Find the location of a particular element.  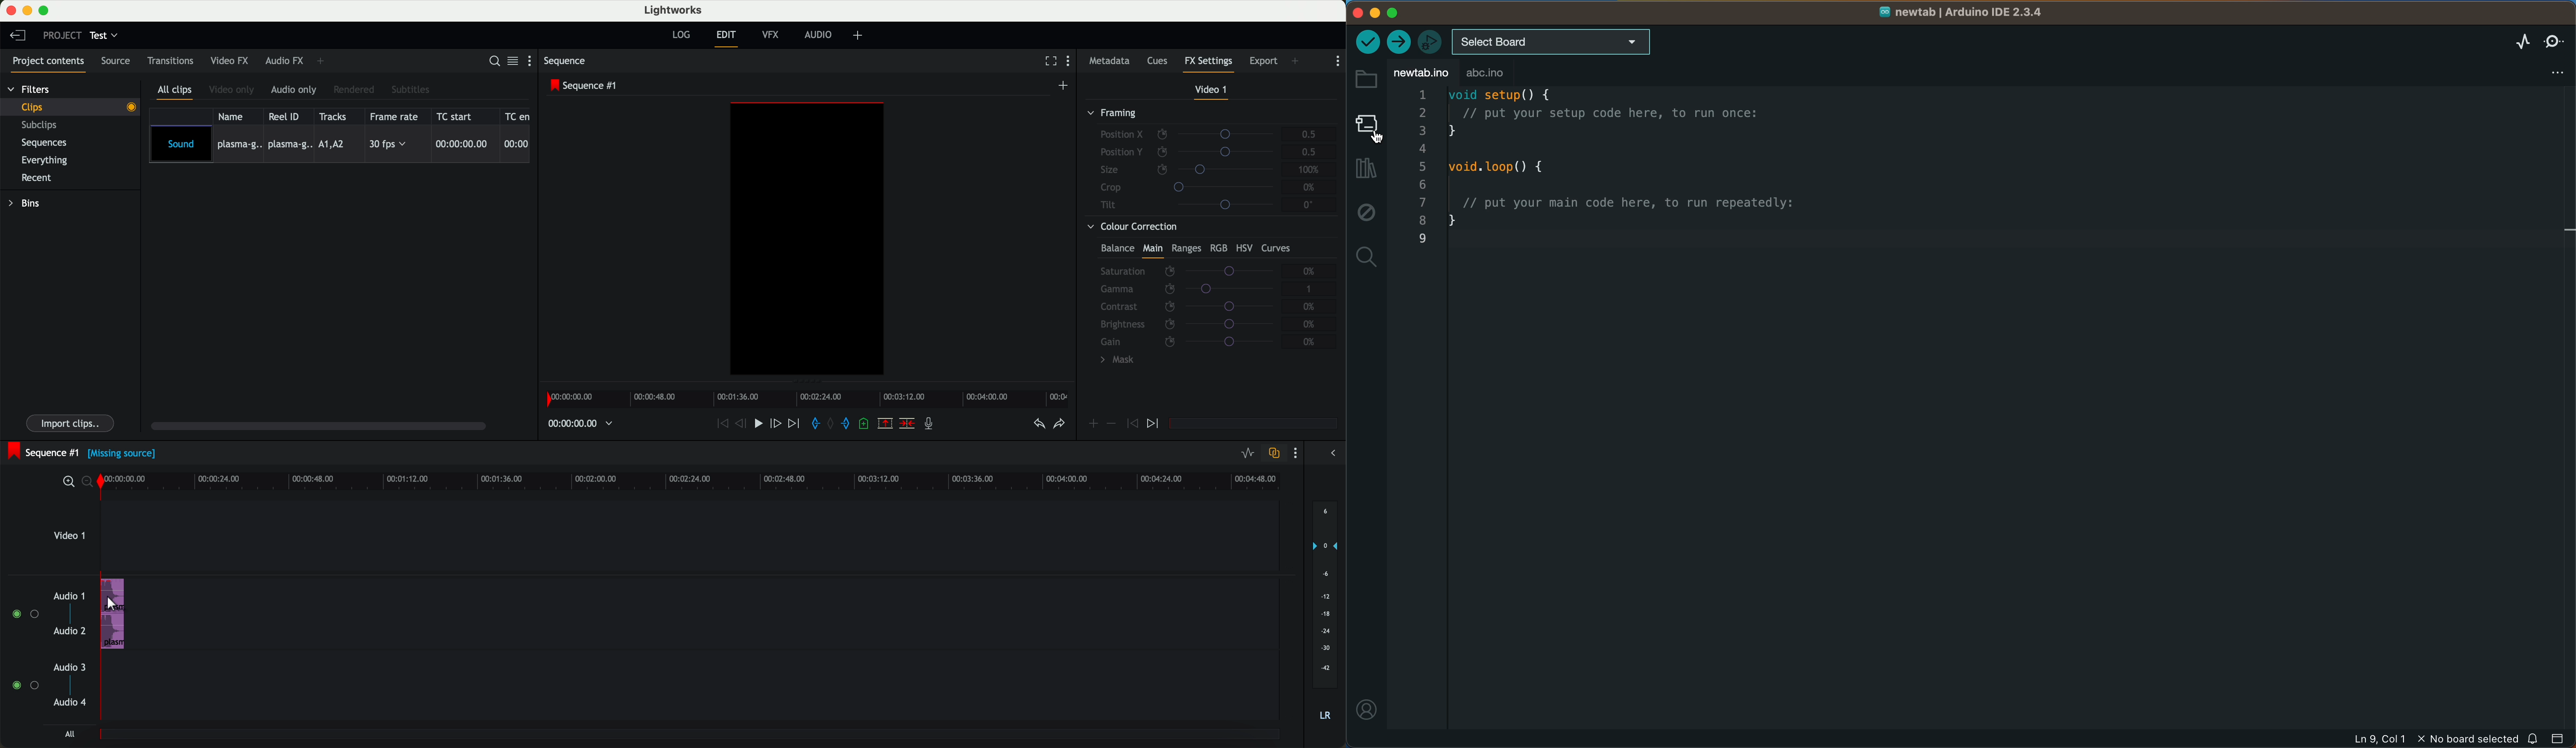

timeline is located at coordinates (698, 481).